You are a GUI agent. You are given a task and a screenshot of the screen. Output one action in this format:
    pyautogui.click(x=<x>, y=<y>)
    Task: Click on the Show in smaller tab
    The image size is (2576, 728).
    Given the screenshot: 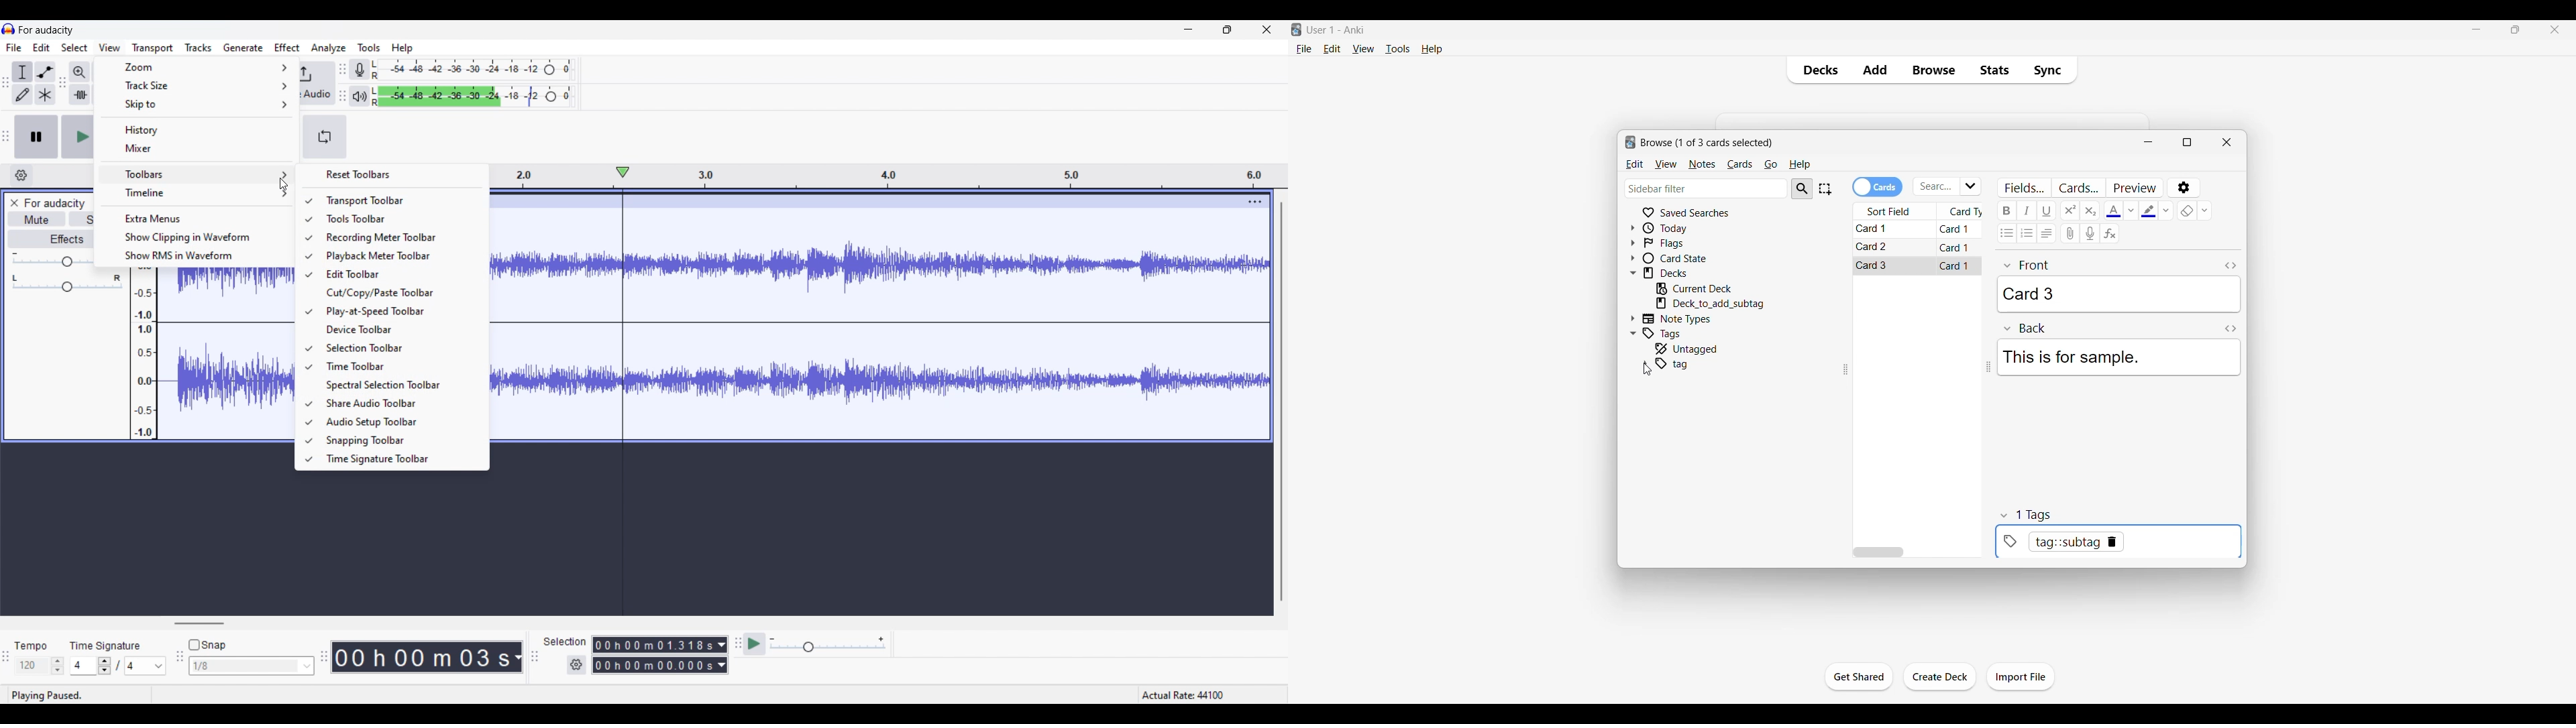 What is the action you would take?
    pyautogui.click(x=1227, y=29)
    